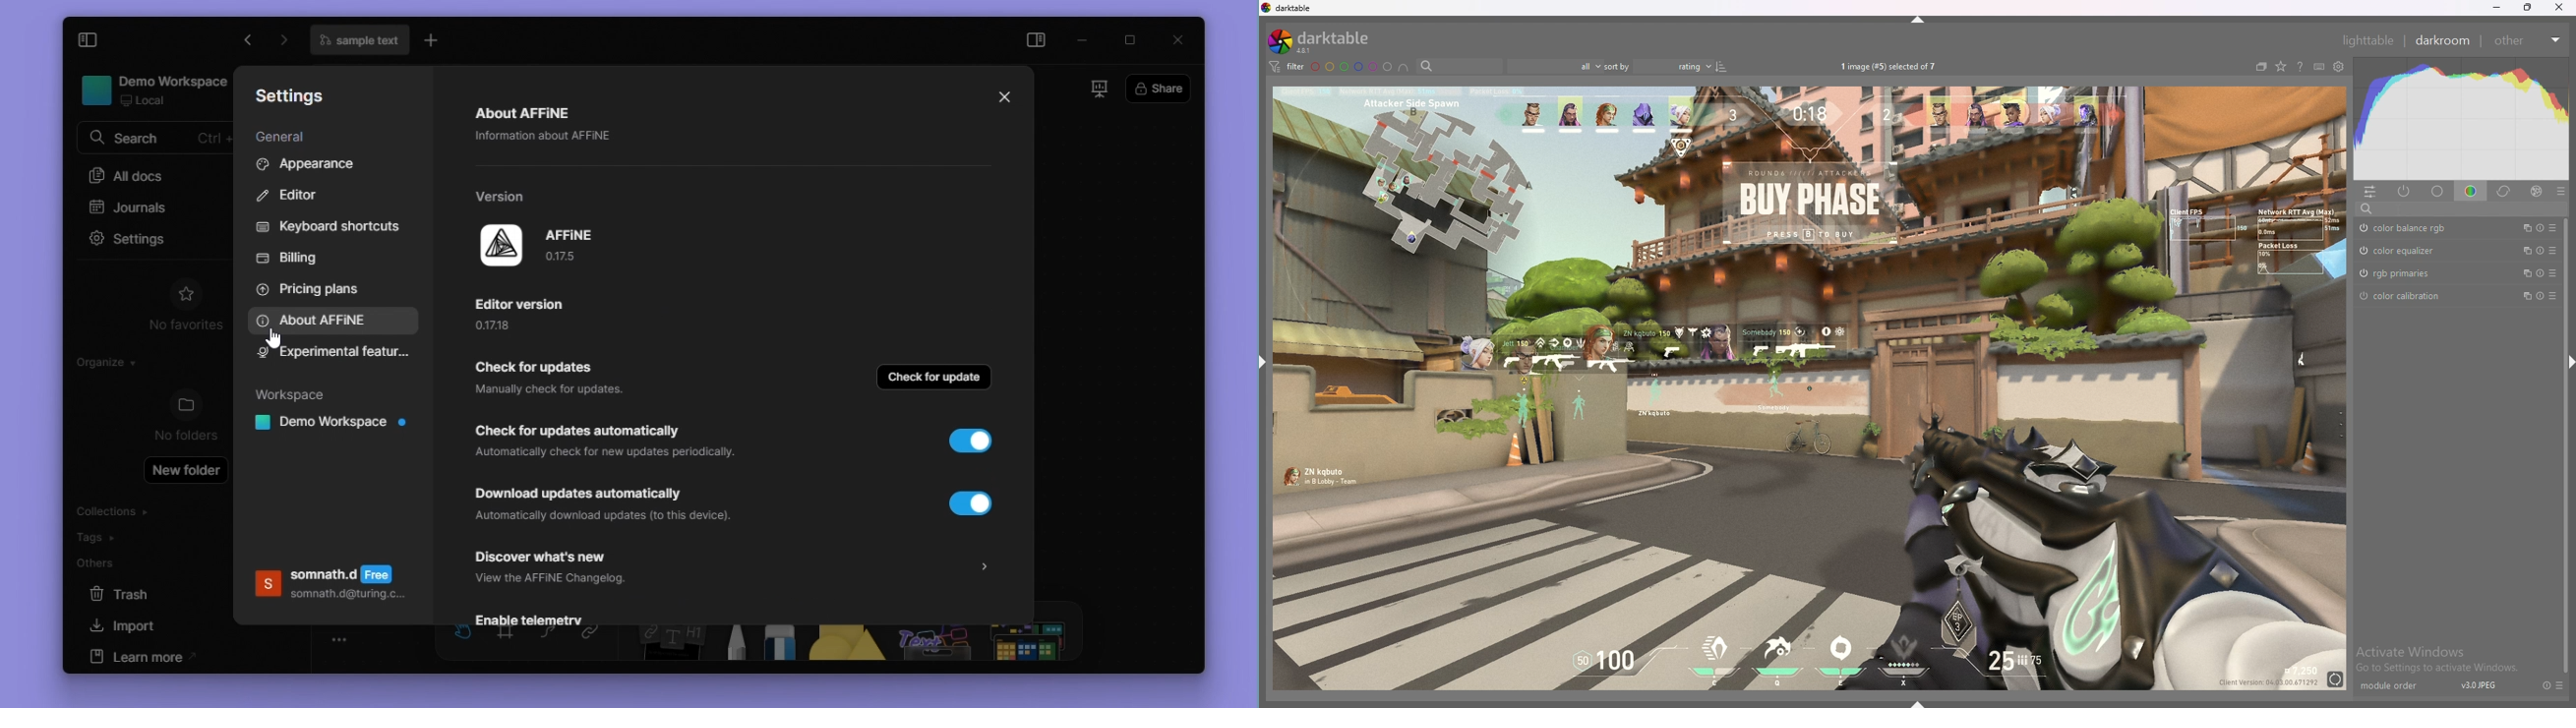 Image resolution: width=2576 pixels, height=728 pixels. Describe the element at coordinates (2419, 228) in the screenshot. I see `color balance rgb` at that location.